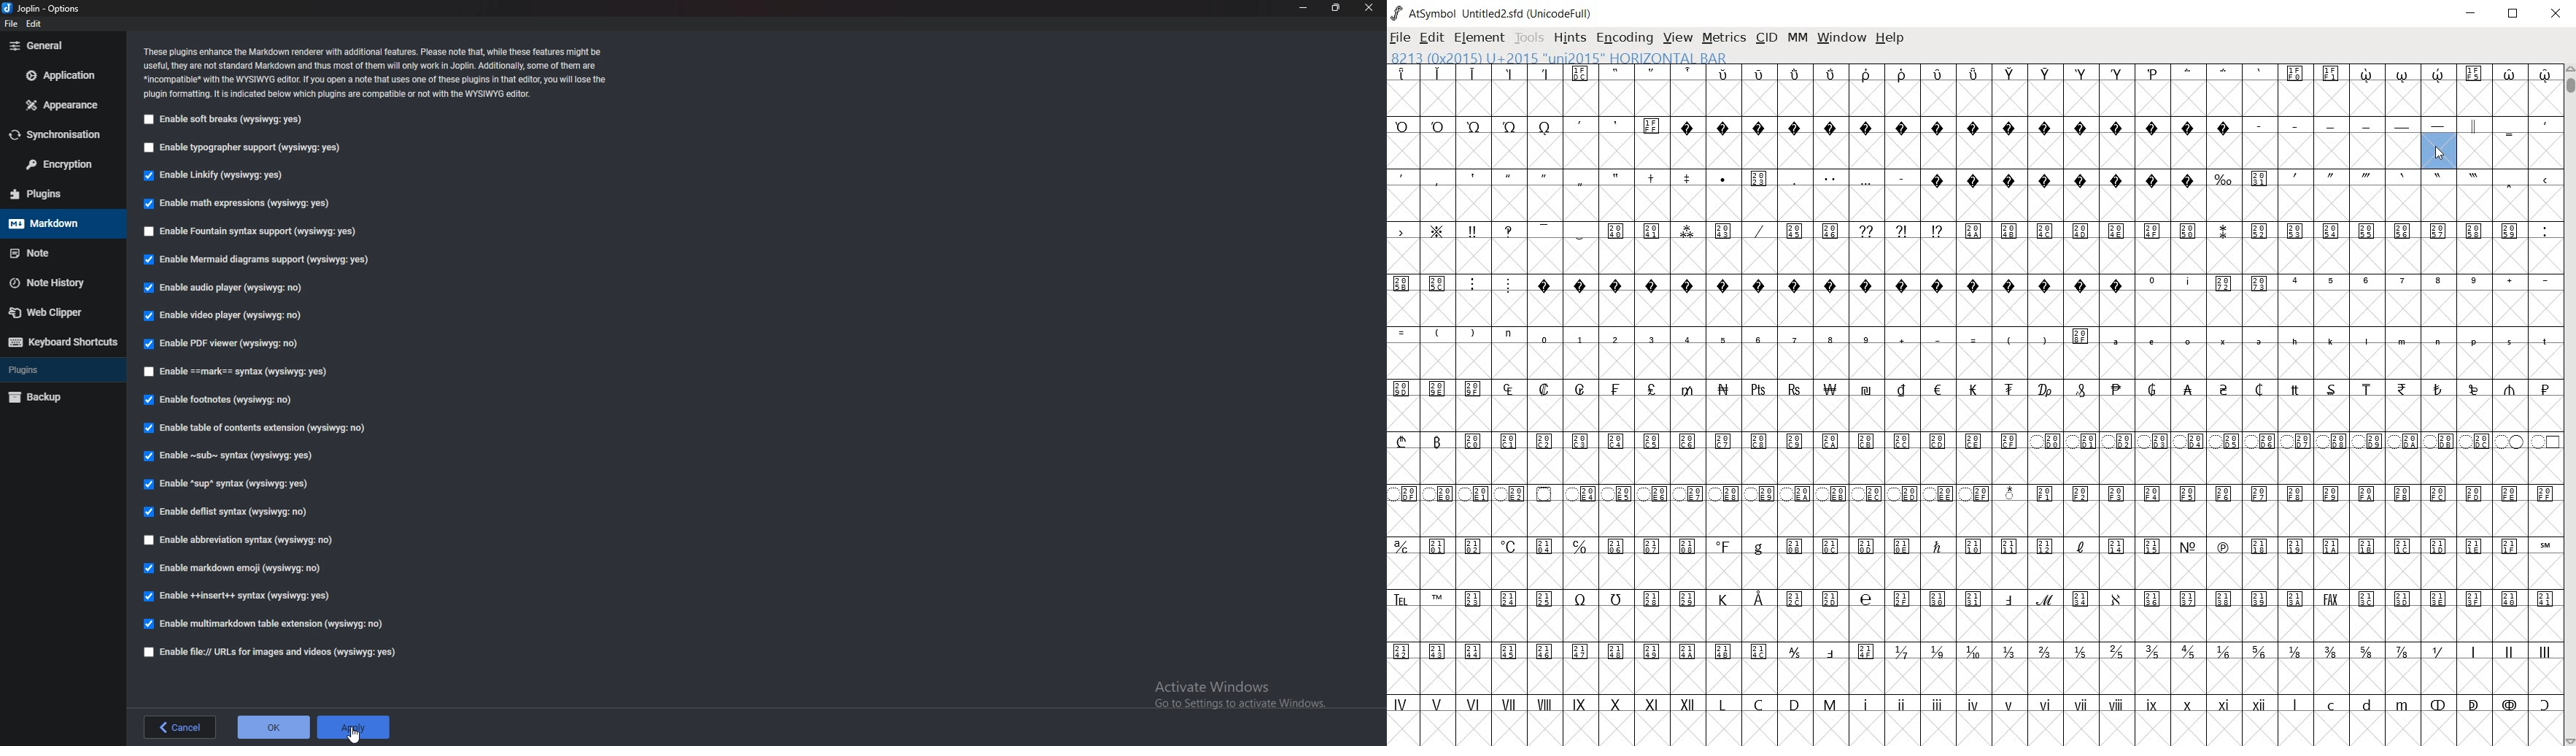 This screenshot has width=2576, height=756. What do you see at coordinates (1571, 38) in the screenshot?
I see `HINTS` at bounding box center [1571, 38].